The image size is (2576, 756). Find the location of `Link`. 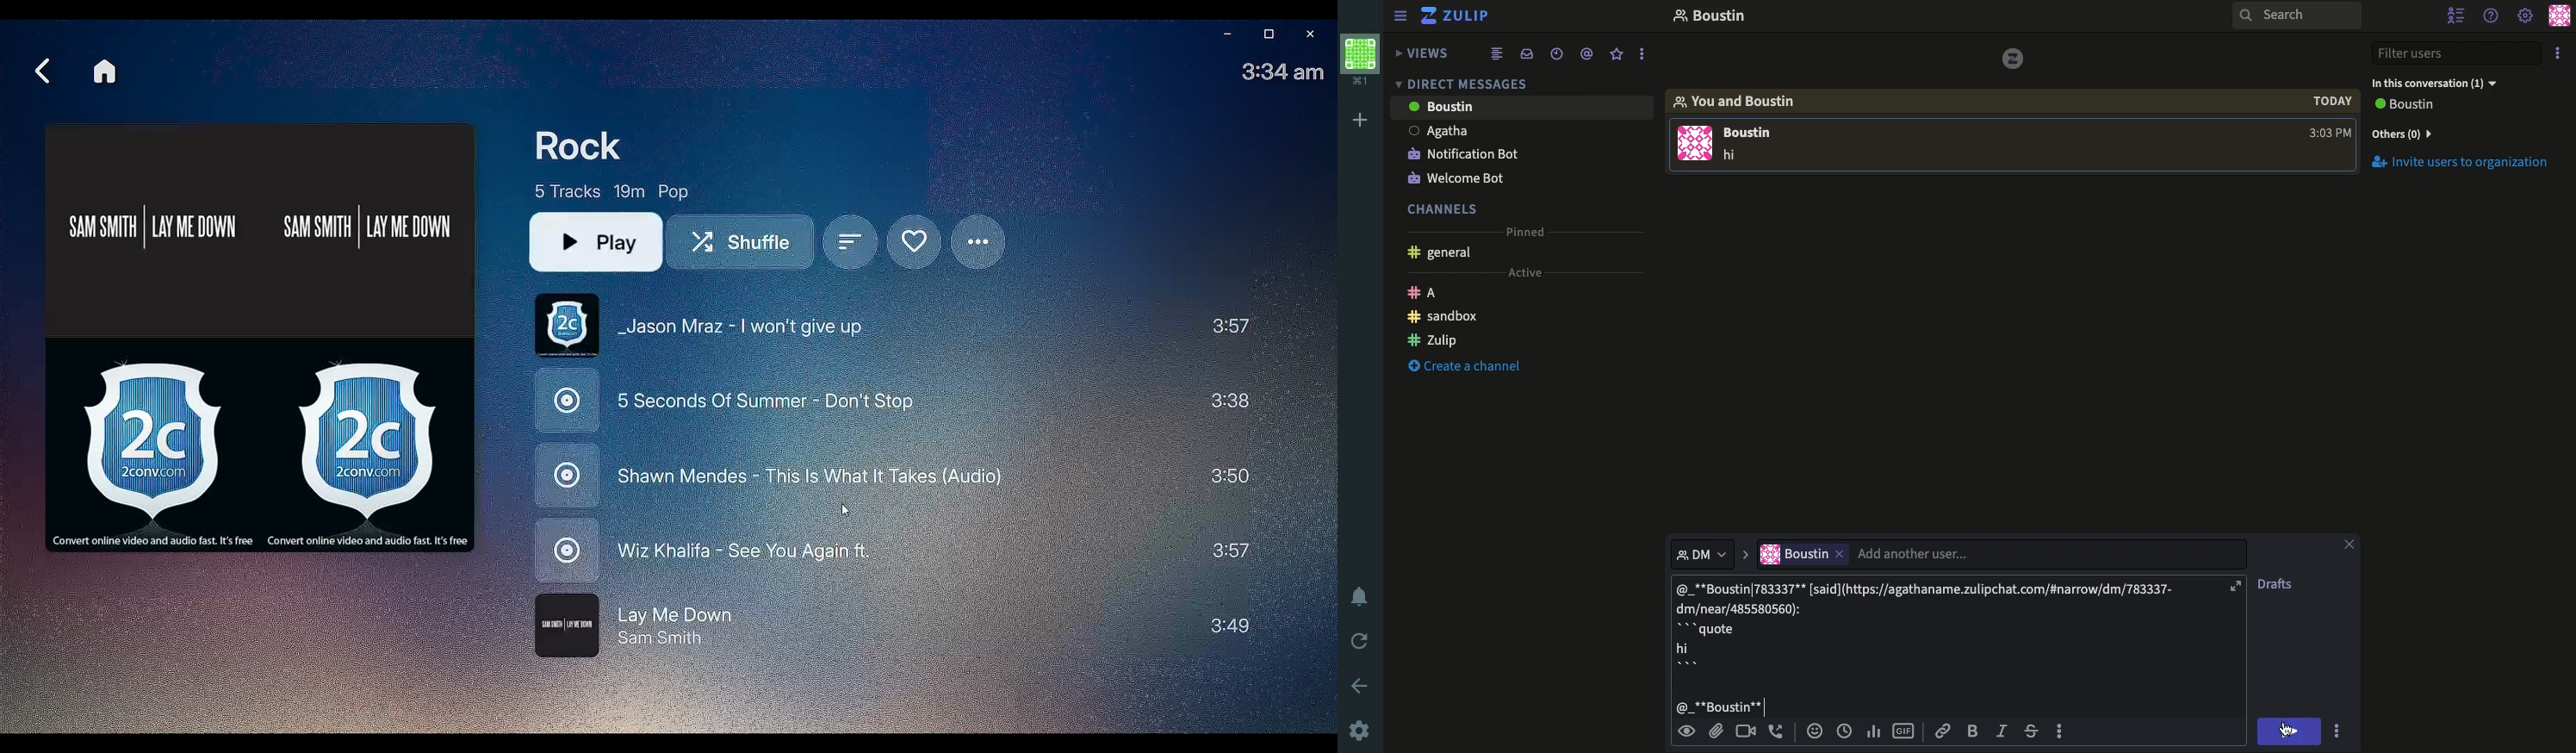

Link is located at coordinates (1942, 731).